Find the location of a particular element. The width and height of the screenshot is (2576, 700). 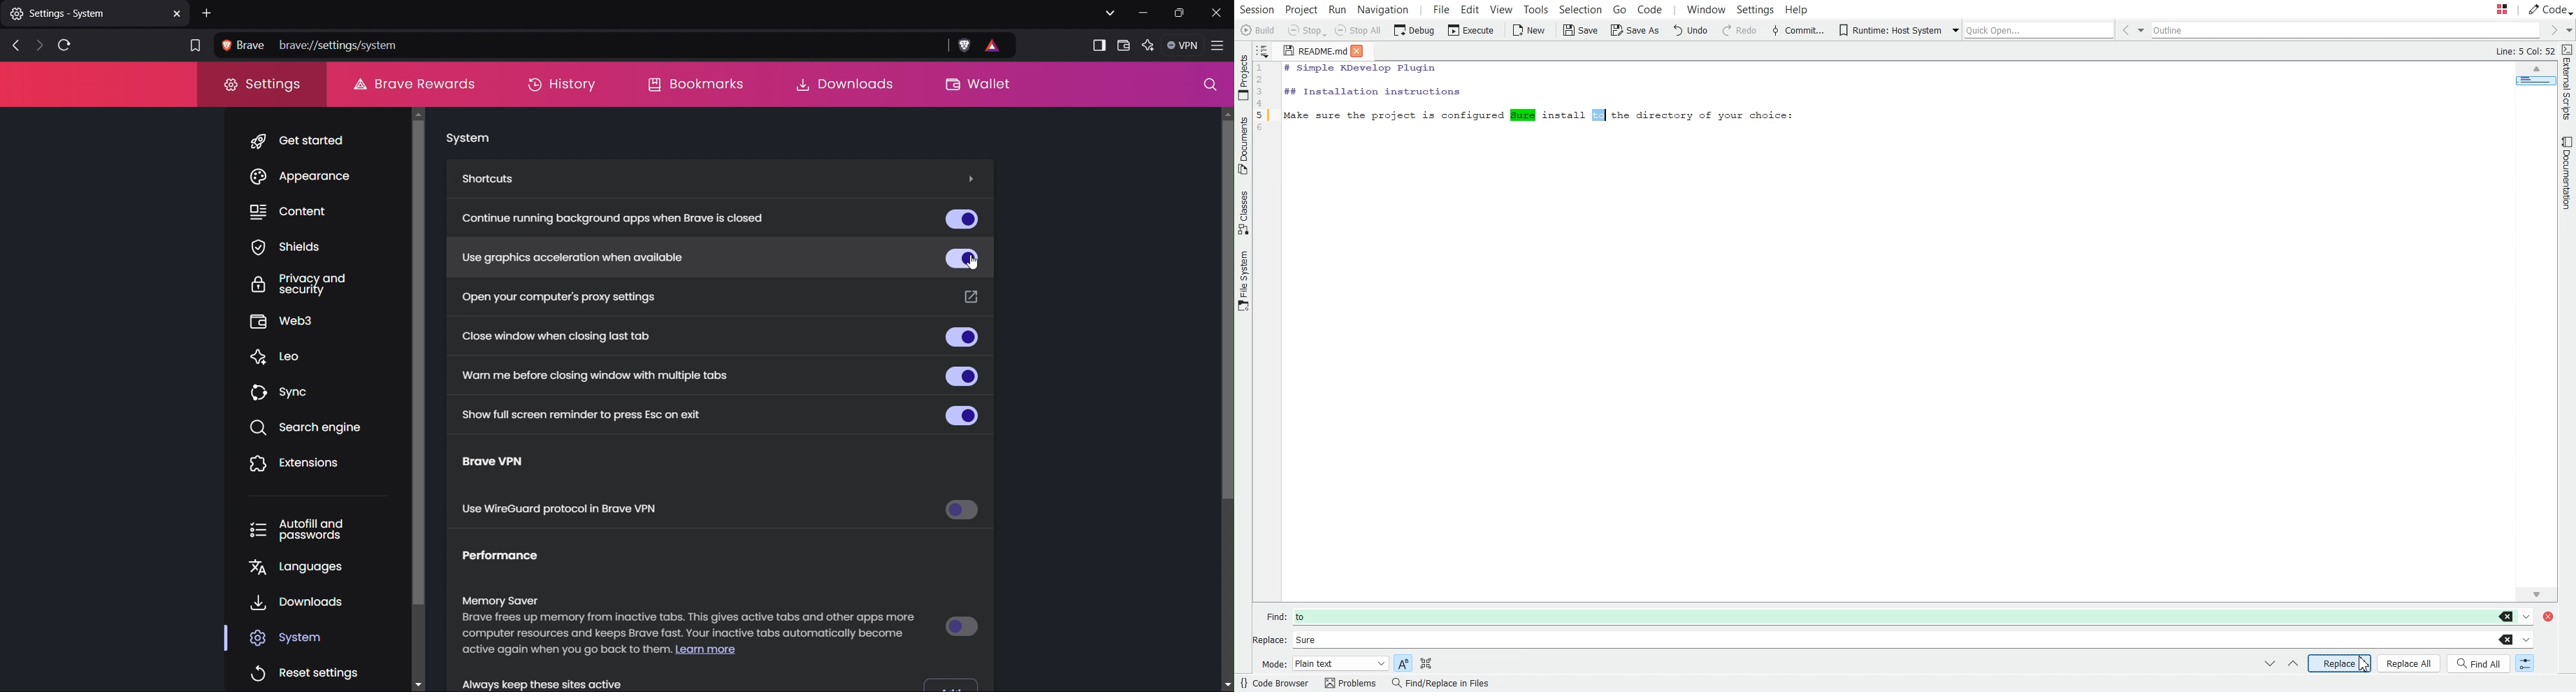

Brave VPN is located at coordinates (506, 464).